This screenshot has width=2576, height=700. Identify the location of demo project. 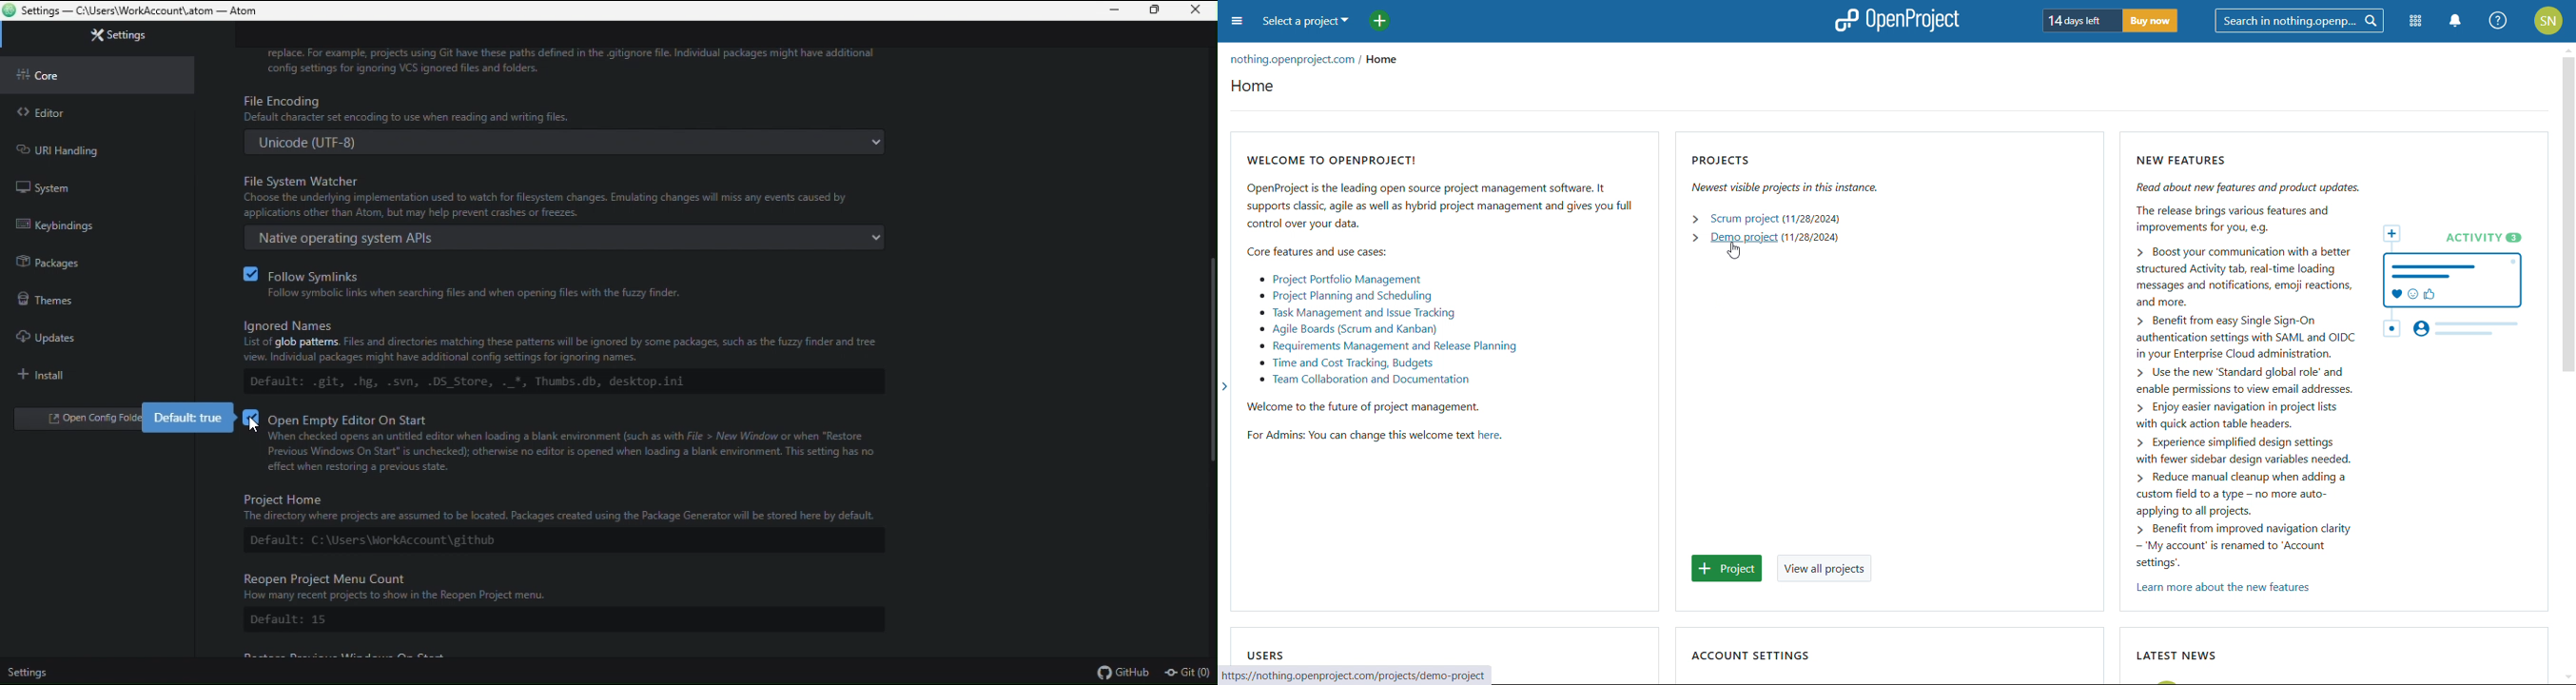
(1743, 237).